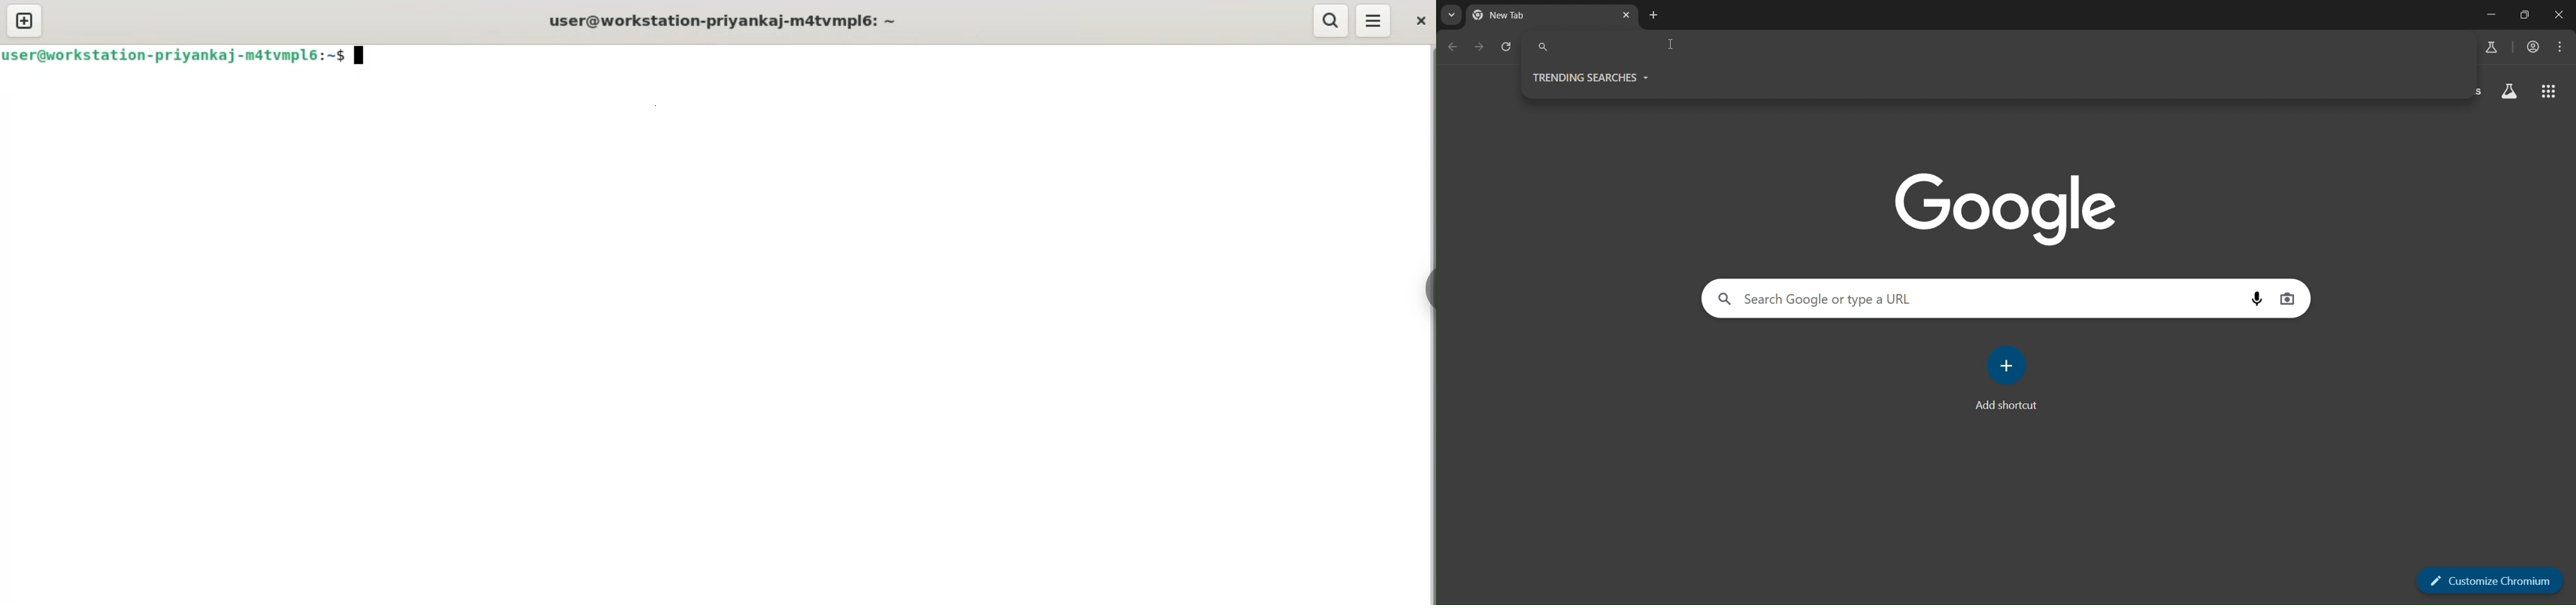  Describe the element at coordinates (2531, 46) in the screenshot. I see `account` at that location.